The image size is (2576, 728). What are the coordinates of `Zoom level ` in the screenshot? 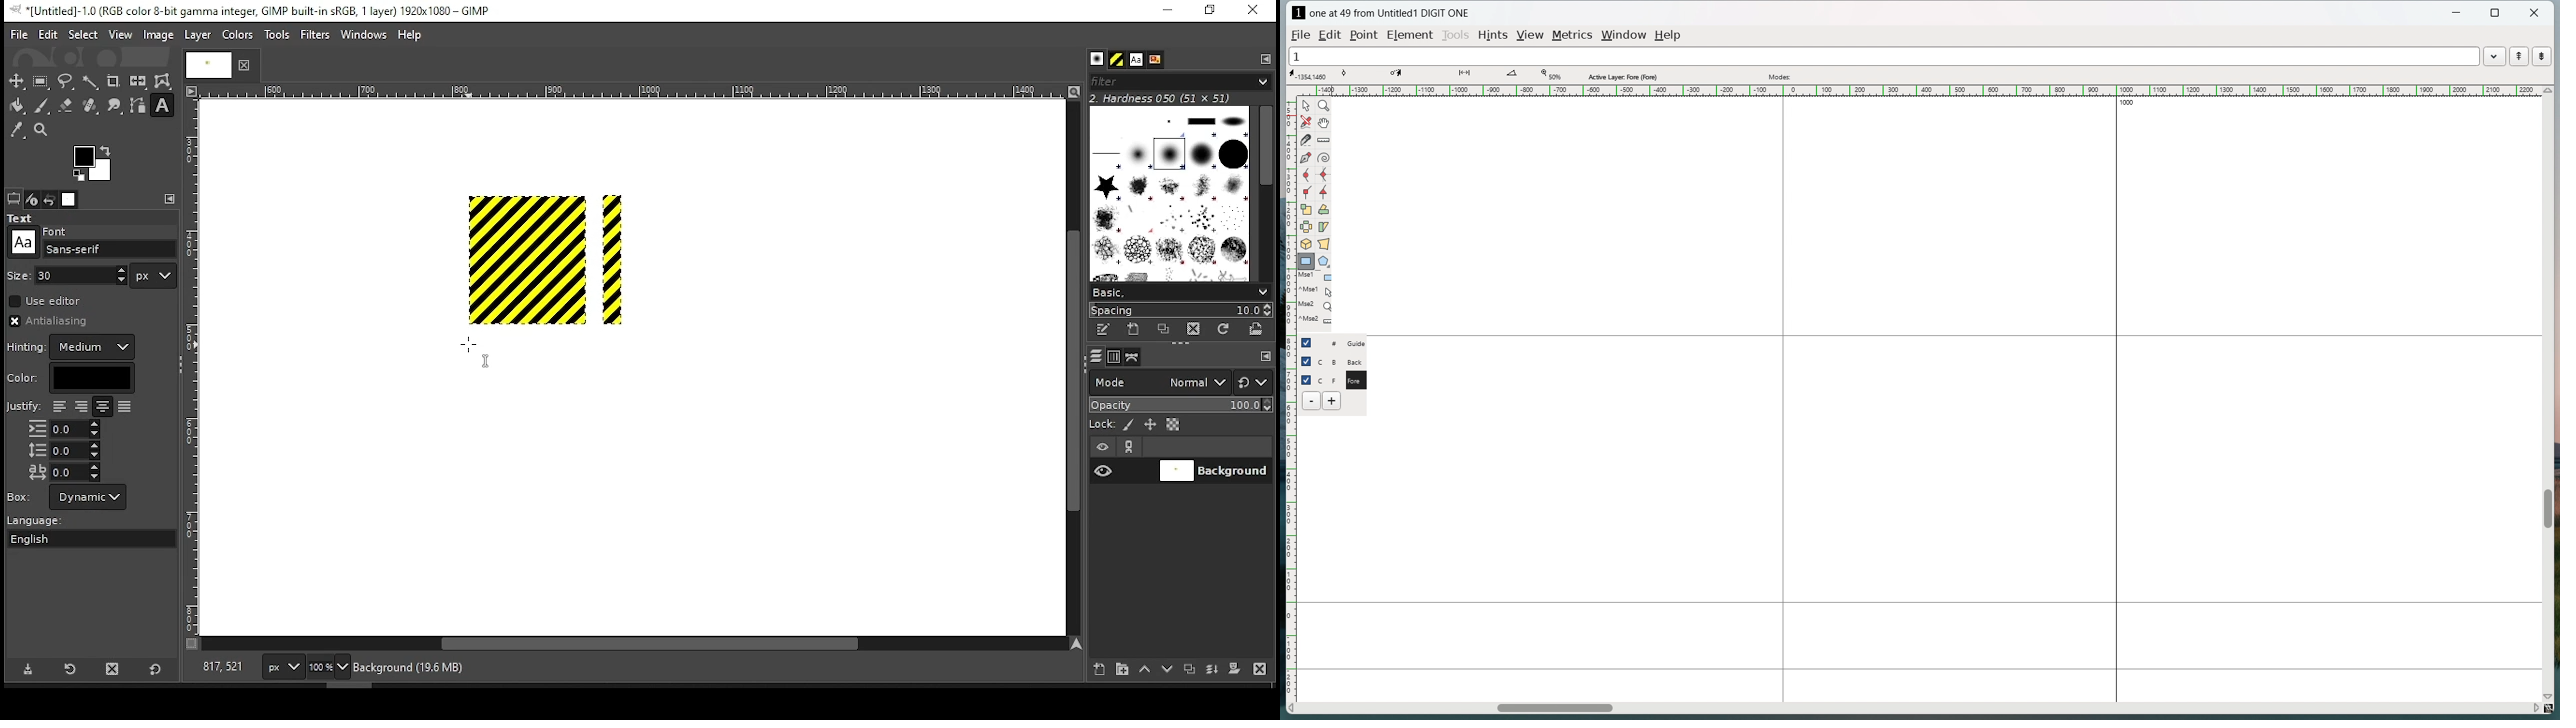 It's located at (1550, 75).